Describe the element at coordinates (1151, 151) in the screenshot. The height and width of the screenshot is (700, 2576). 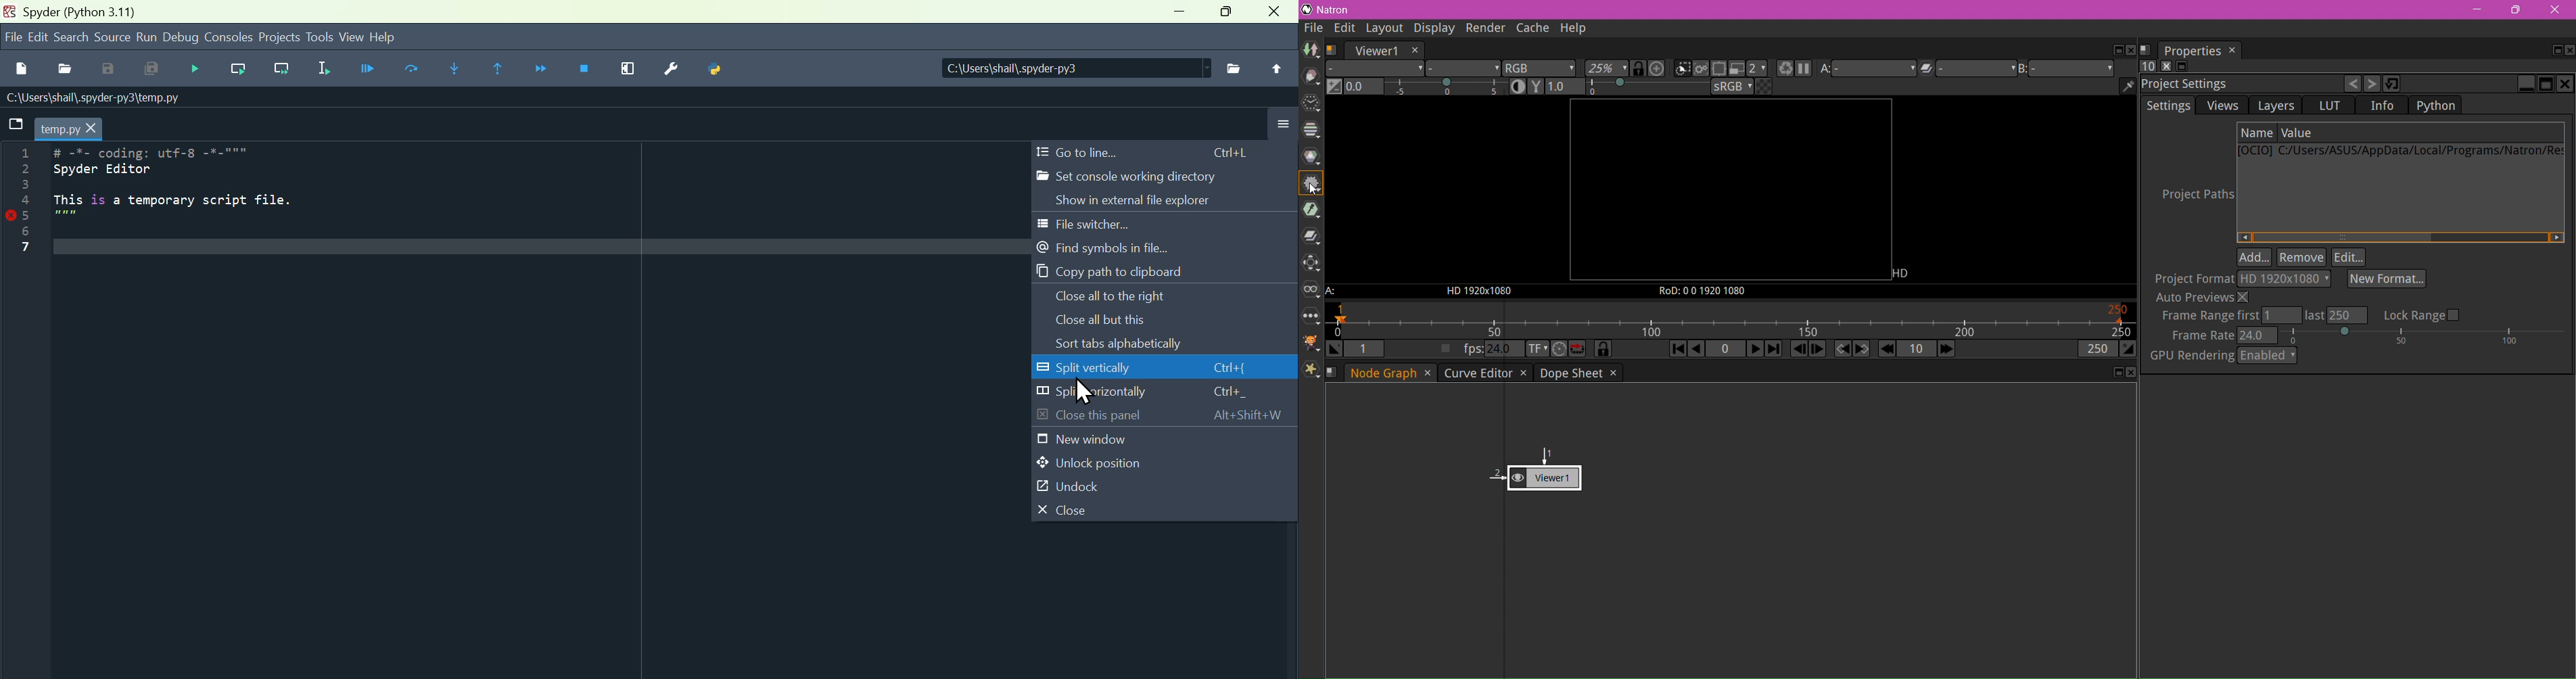
I see `Go to line` at that location.